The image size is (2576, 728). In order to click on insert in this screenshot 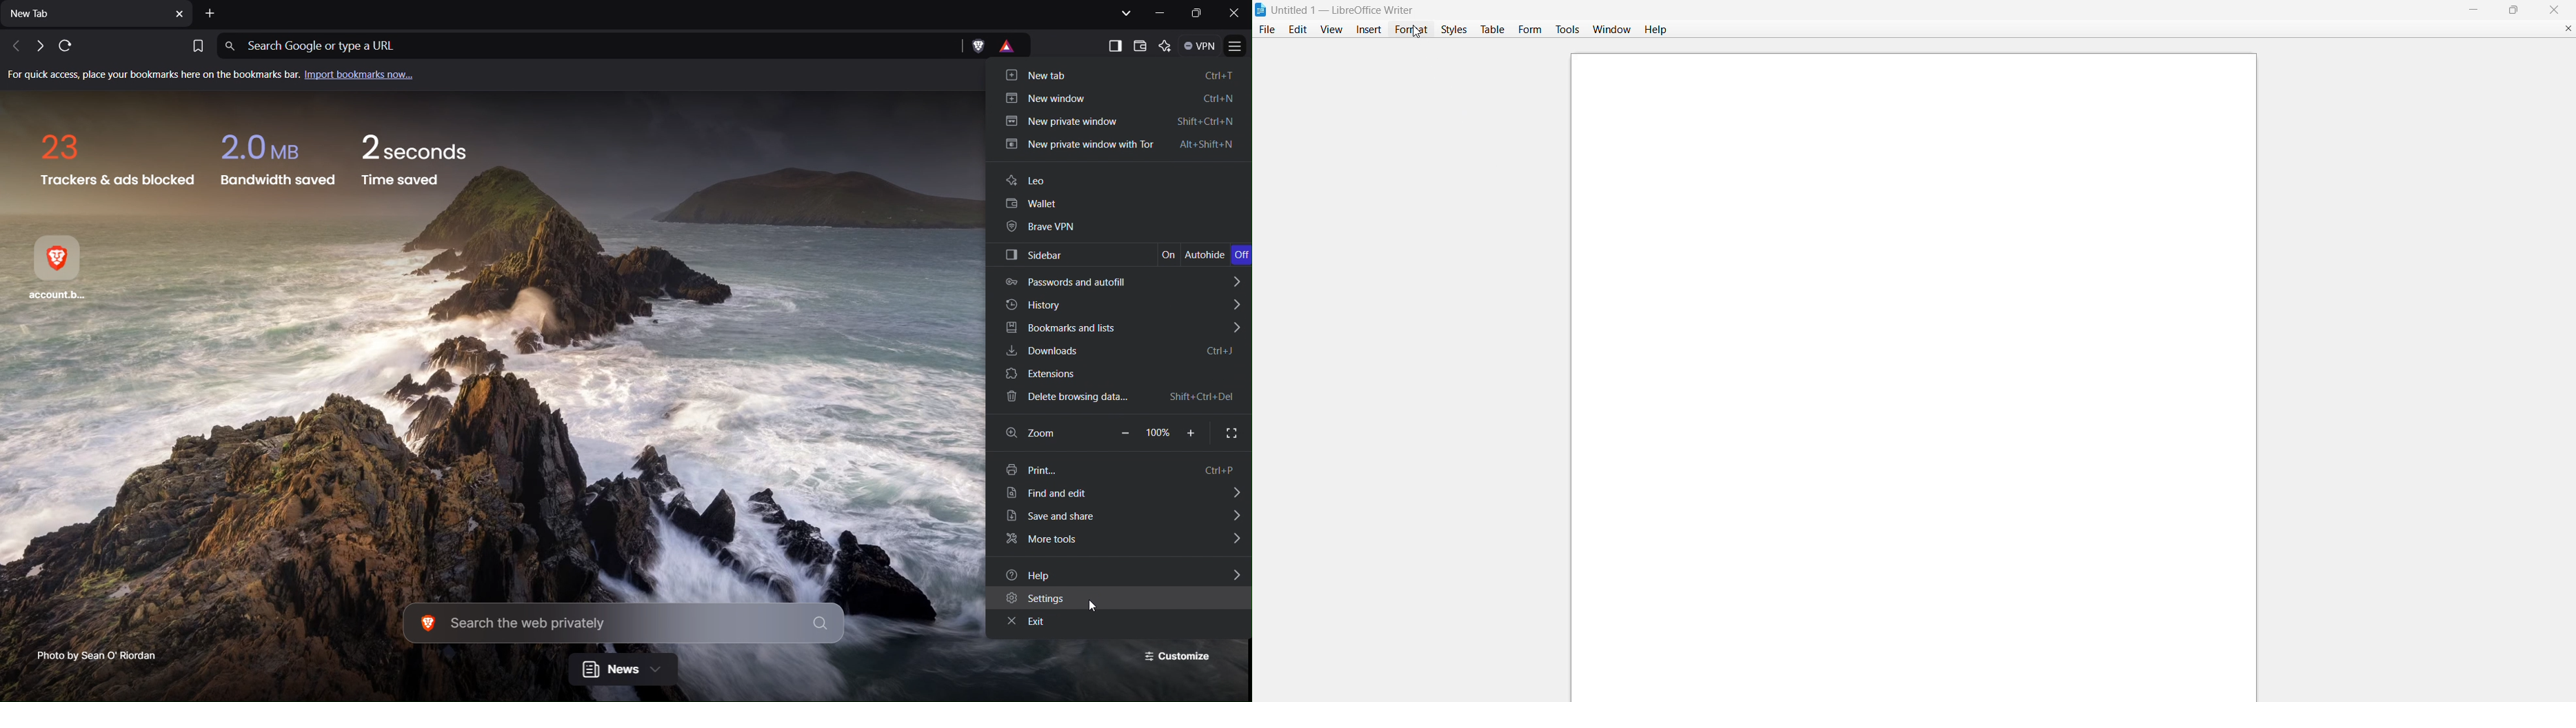, I will do `click(1367, 29)`.